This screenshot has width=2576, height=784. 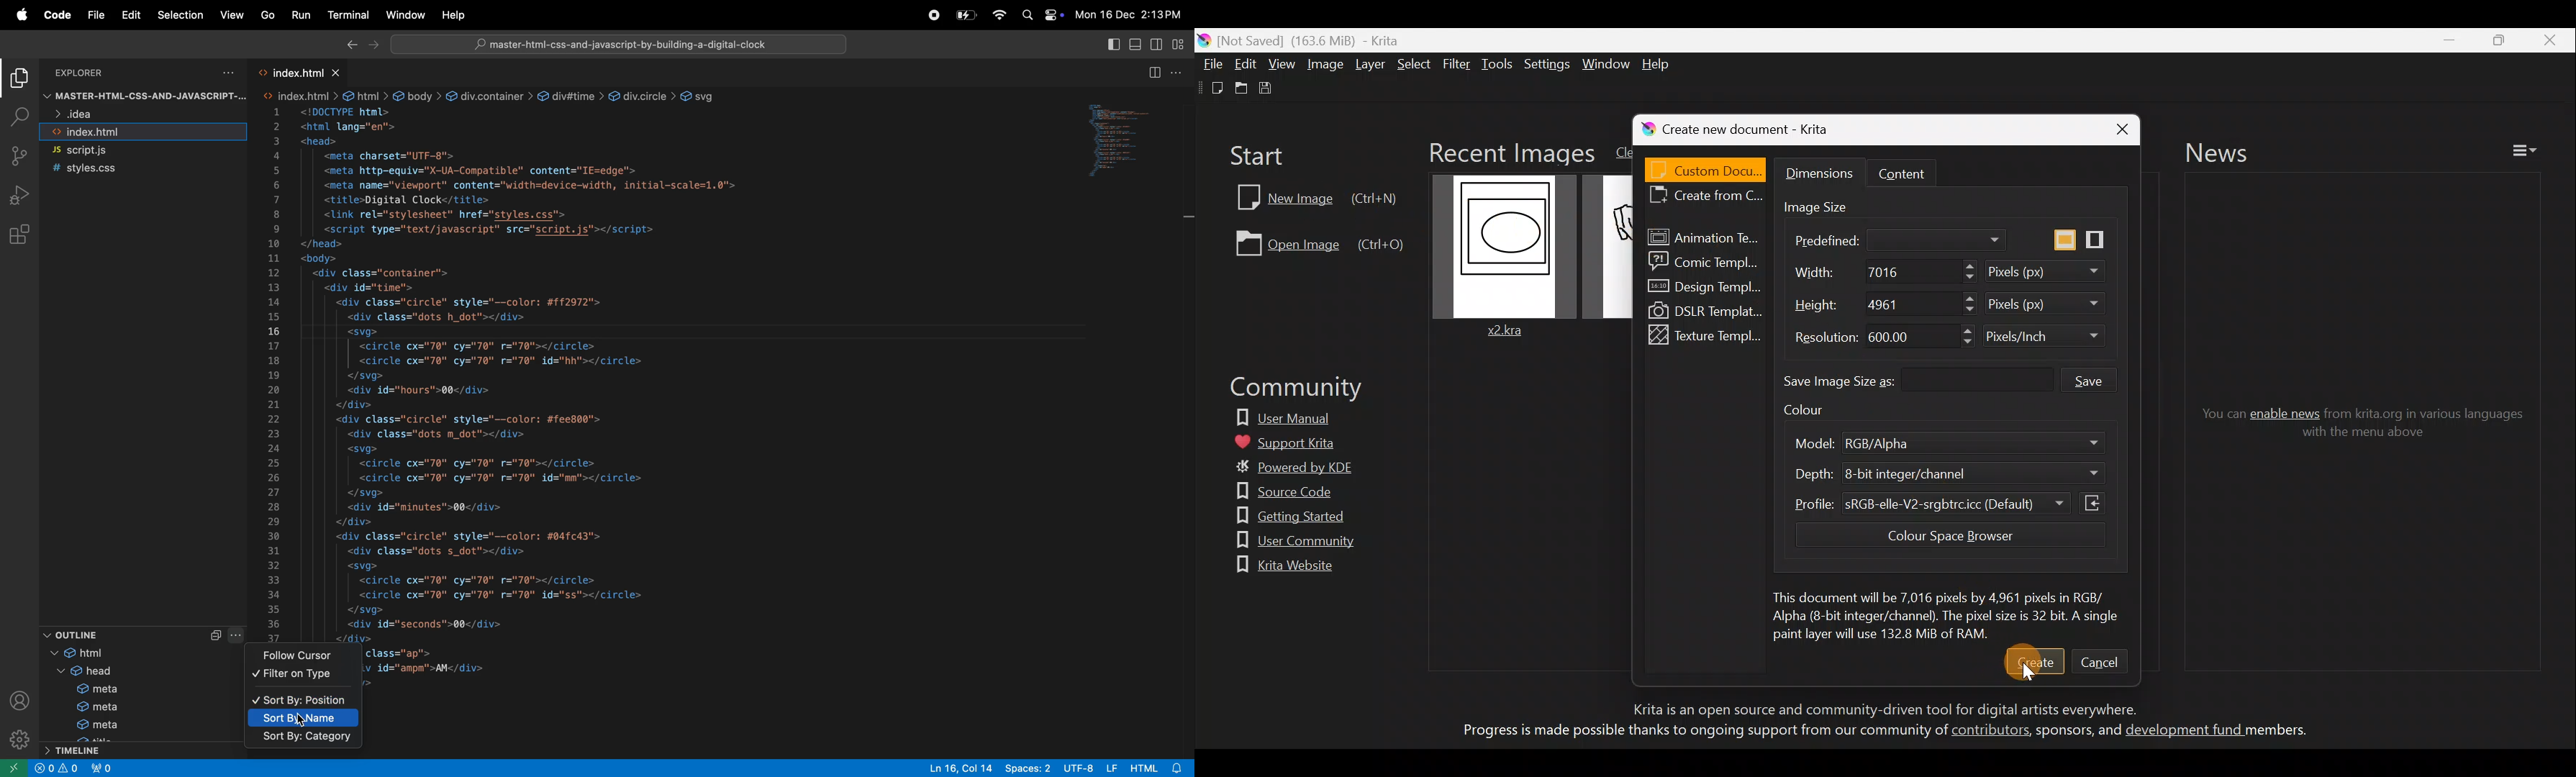 What do you see at coordinates (1246, 63) in the screenshot?
I see `Edit` at bounding box center [1246, 63].